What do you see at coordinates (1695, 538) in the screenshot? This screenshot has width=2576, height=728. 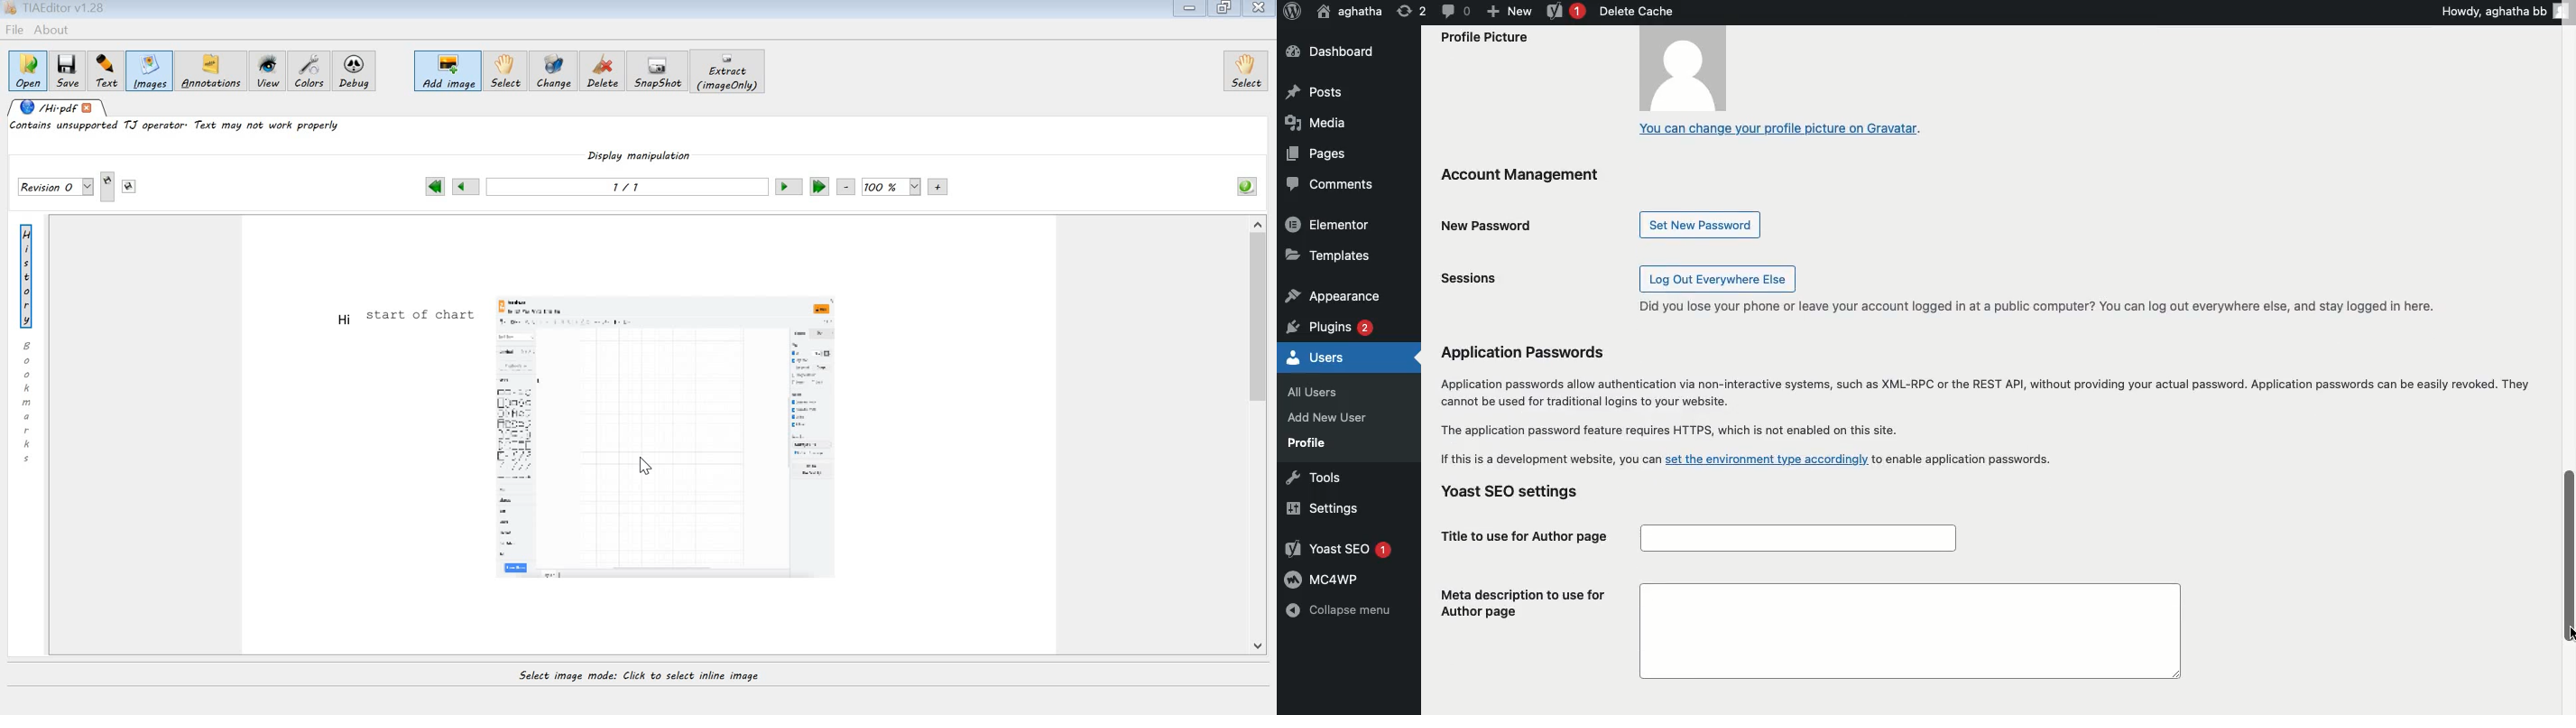 I see `Title to use for author page` at bounding box center [1695, 538].